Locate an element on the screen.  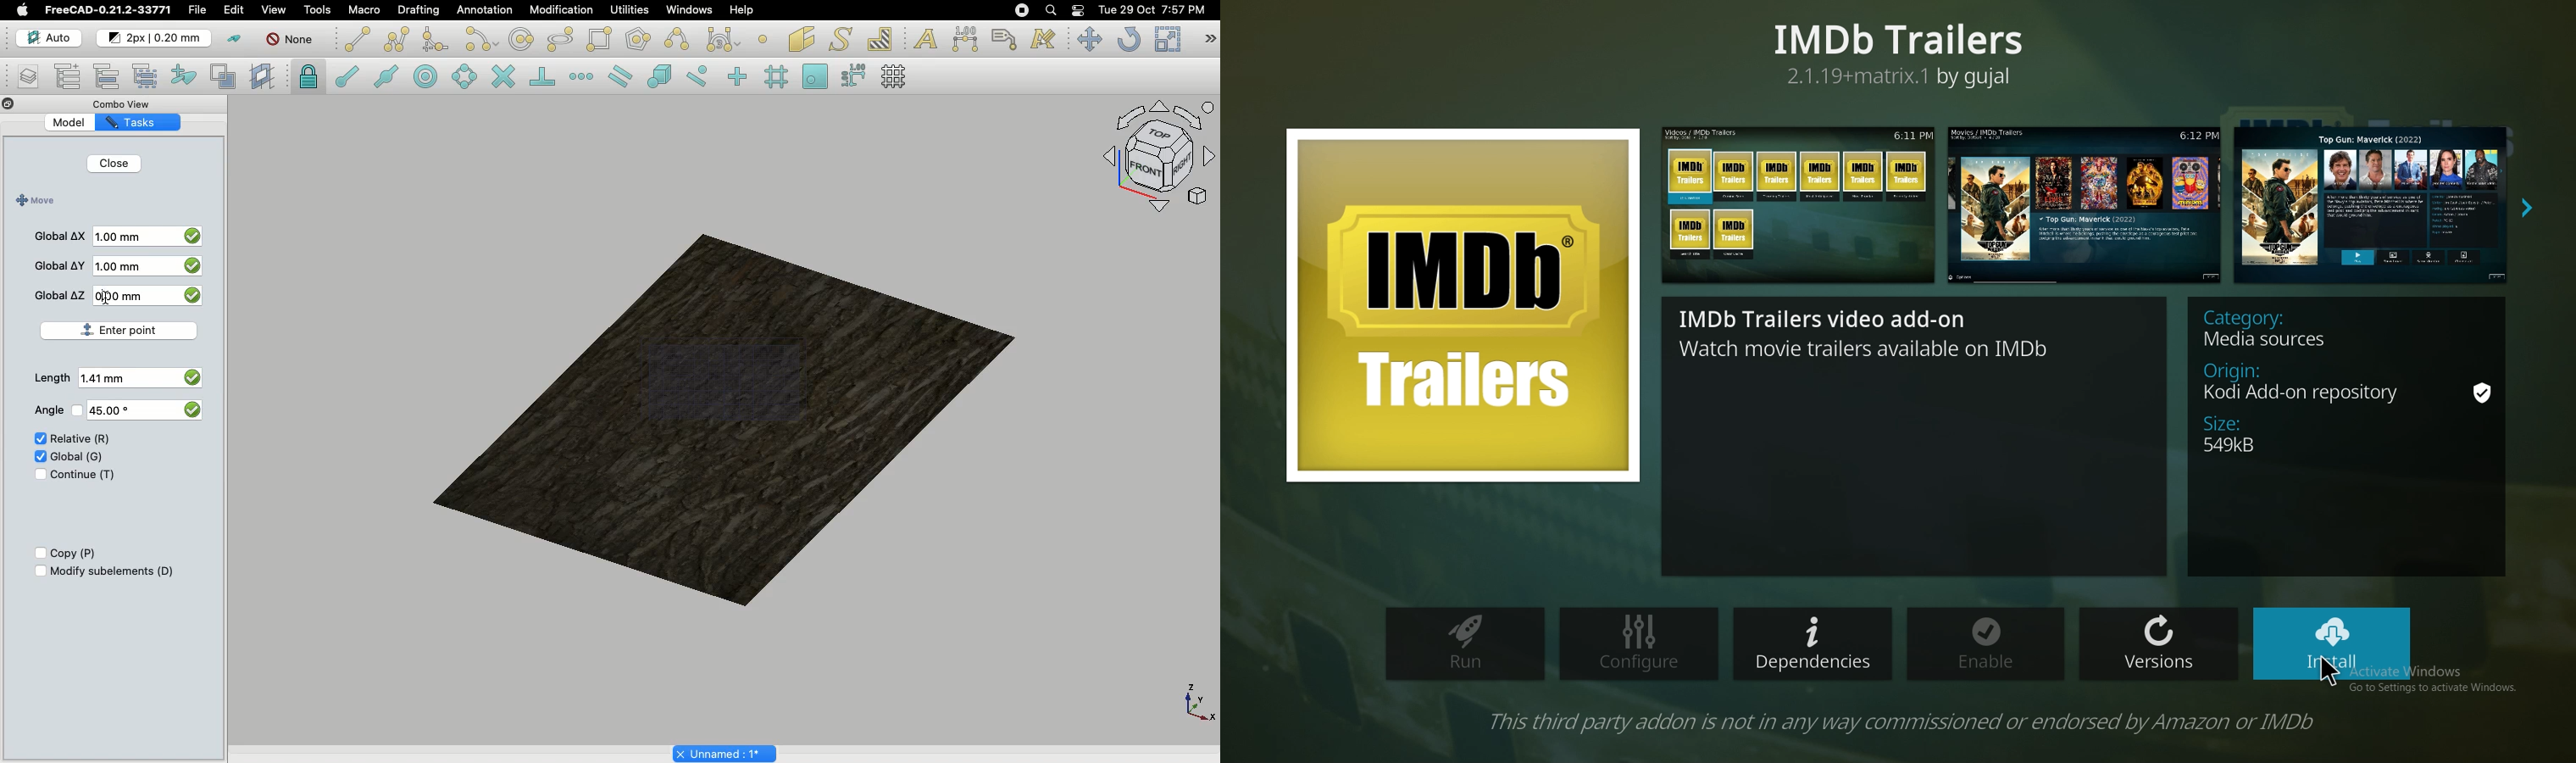
Circle is located at coordinates (522, 42).